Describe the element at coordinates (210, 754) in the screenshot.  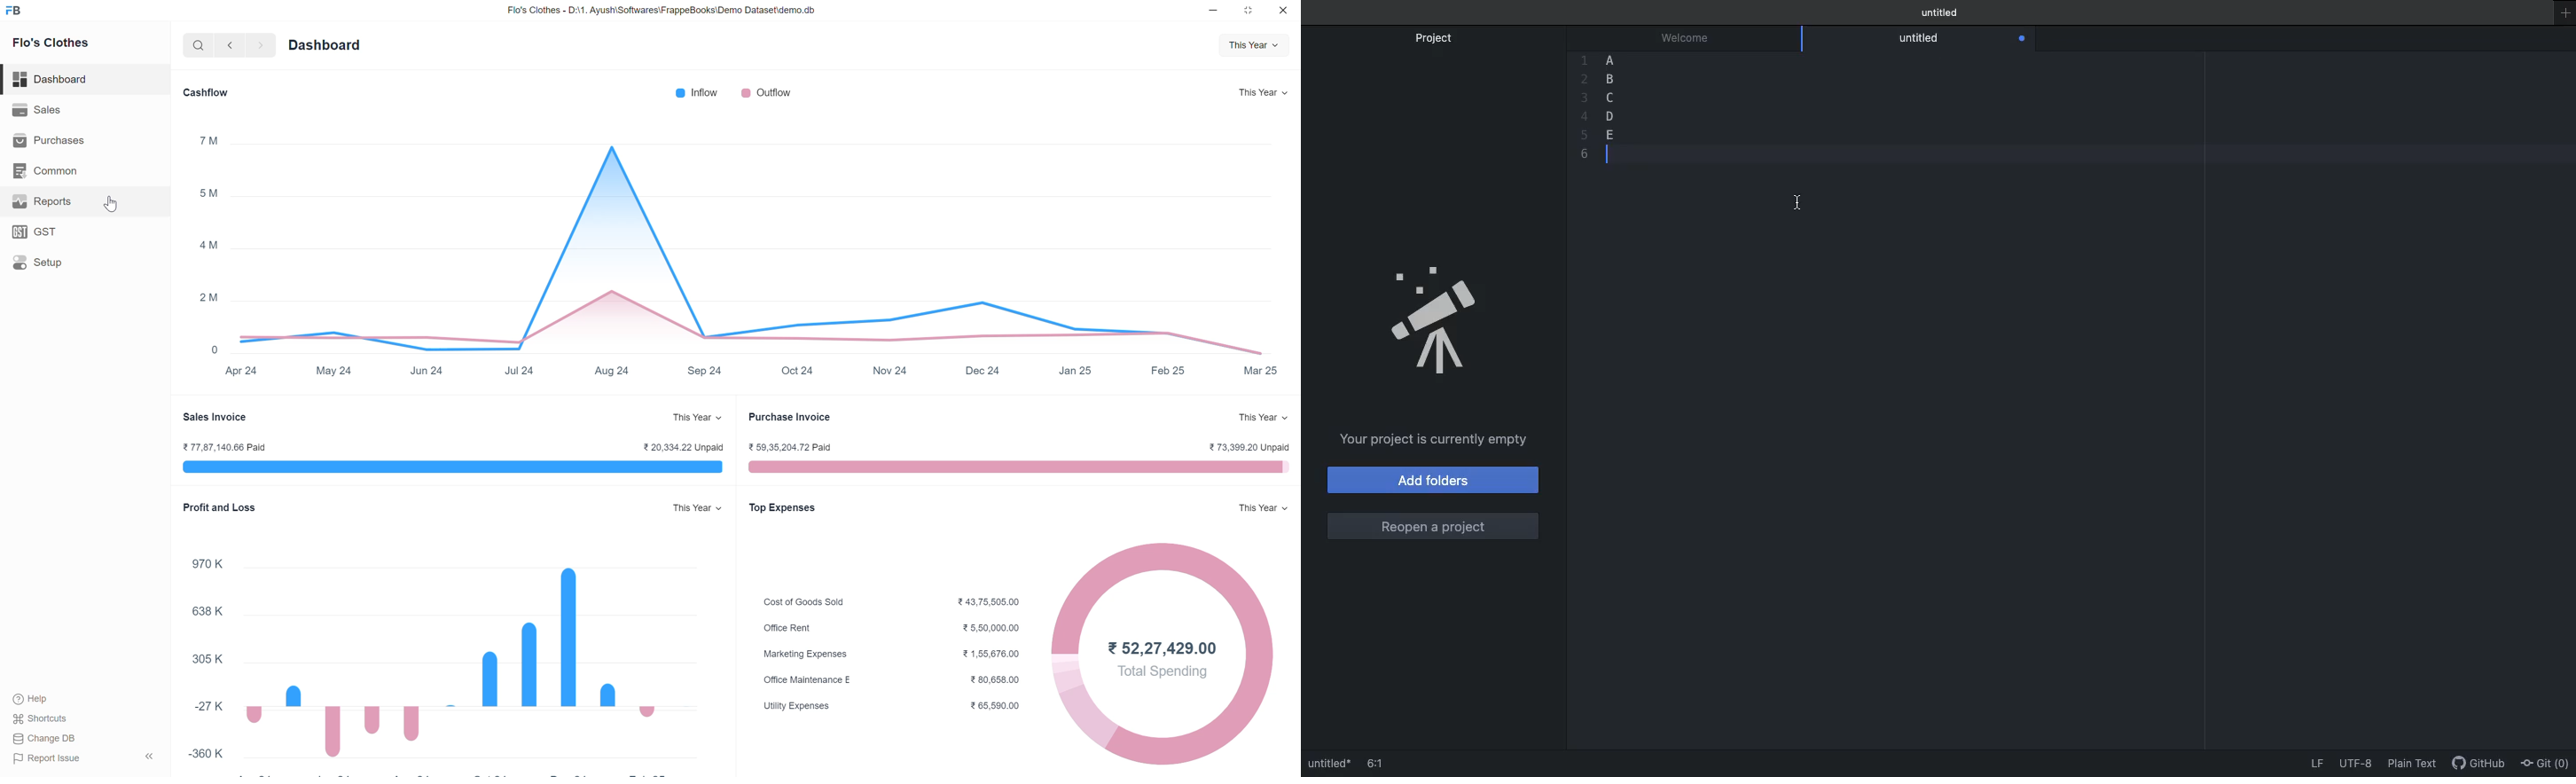
I see `-360 K` at that location.